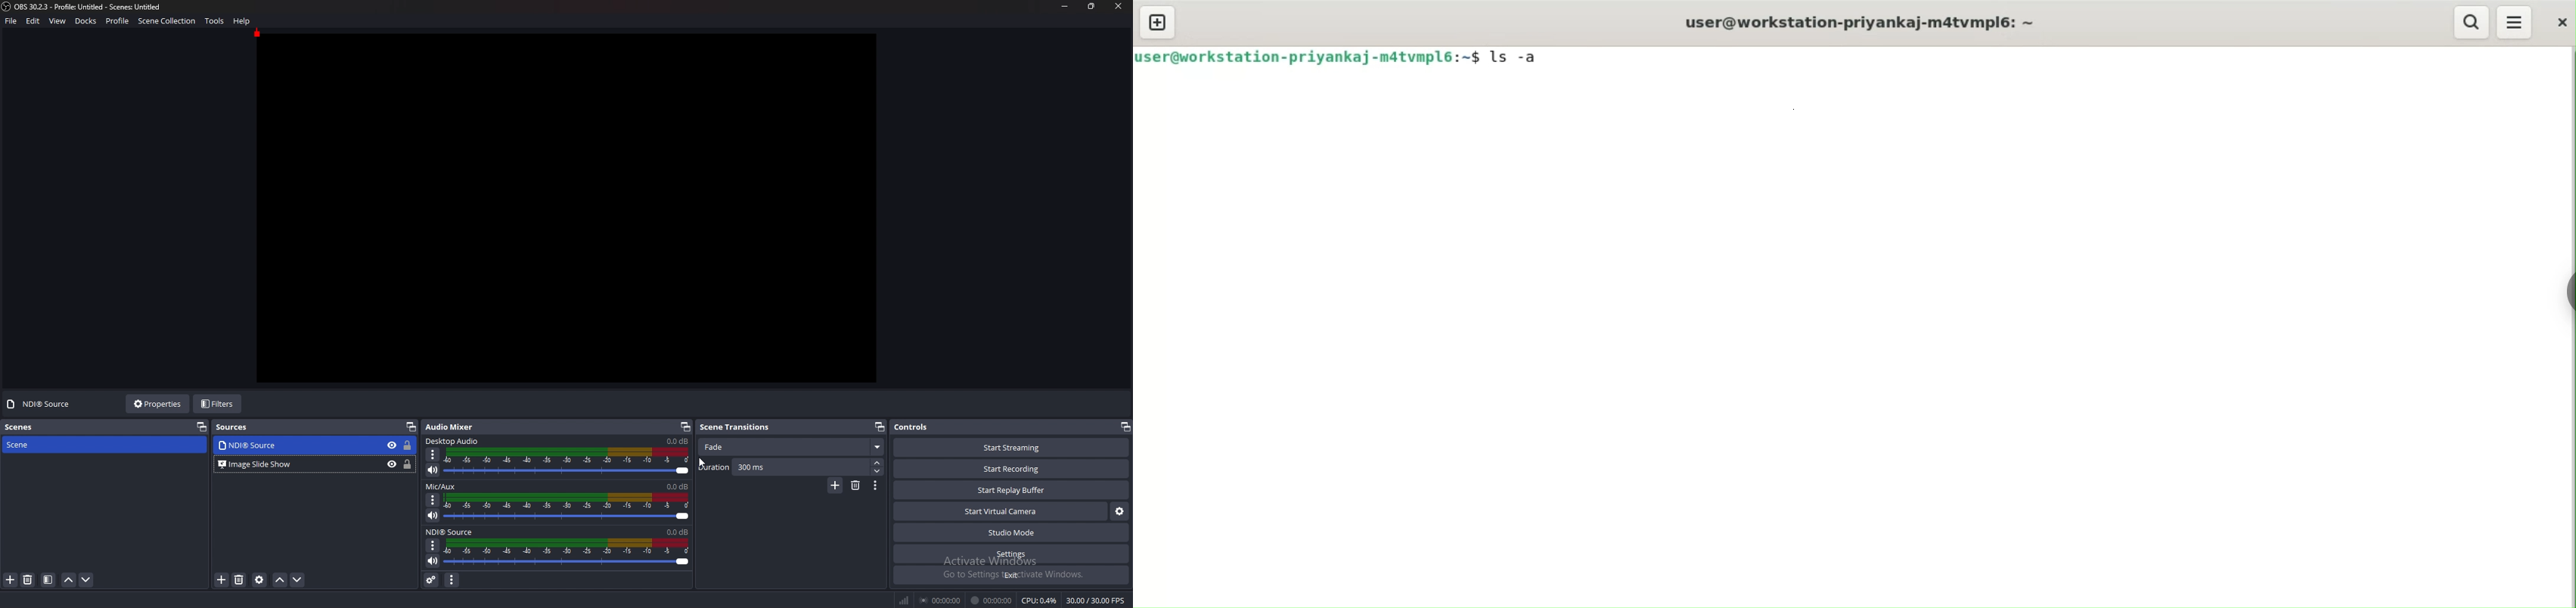 This screenshot has width=2576, height=616. Describe the element at coordinates (903, 598) in the screenshot. I see `Signal` at that location.